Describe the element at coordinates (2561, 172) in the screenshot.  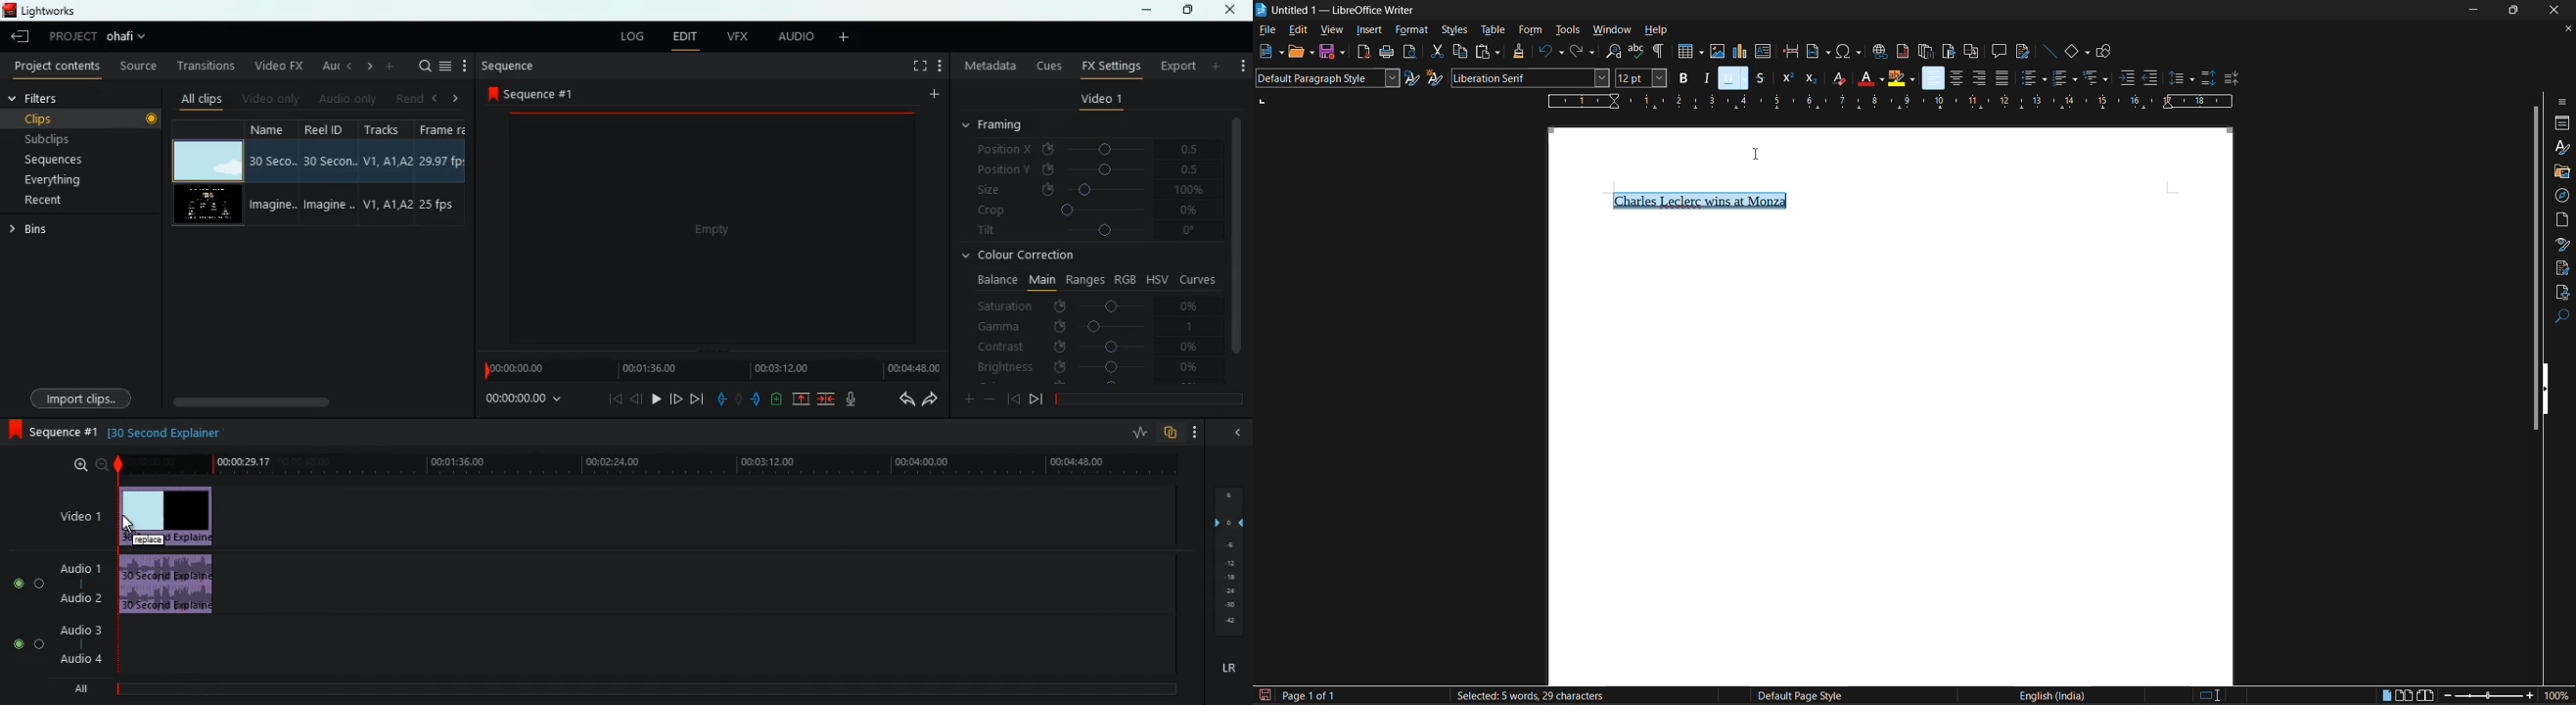
I see `gallery` at that location.